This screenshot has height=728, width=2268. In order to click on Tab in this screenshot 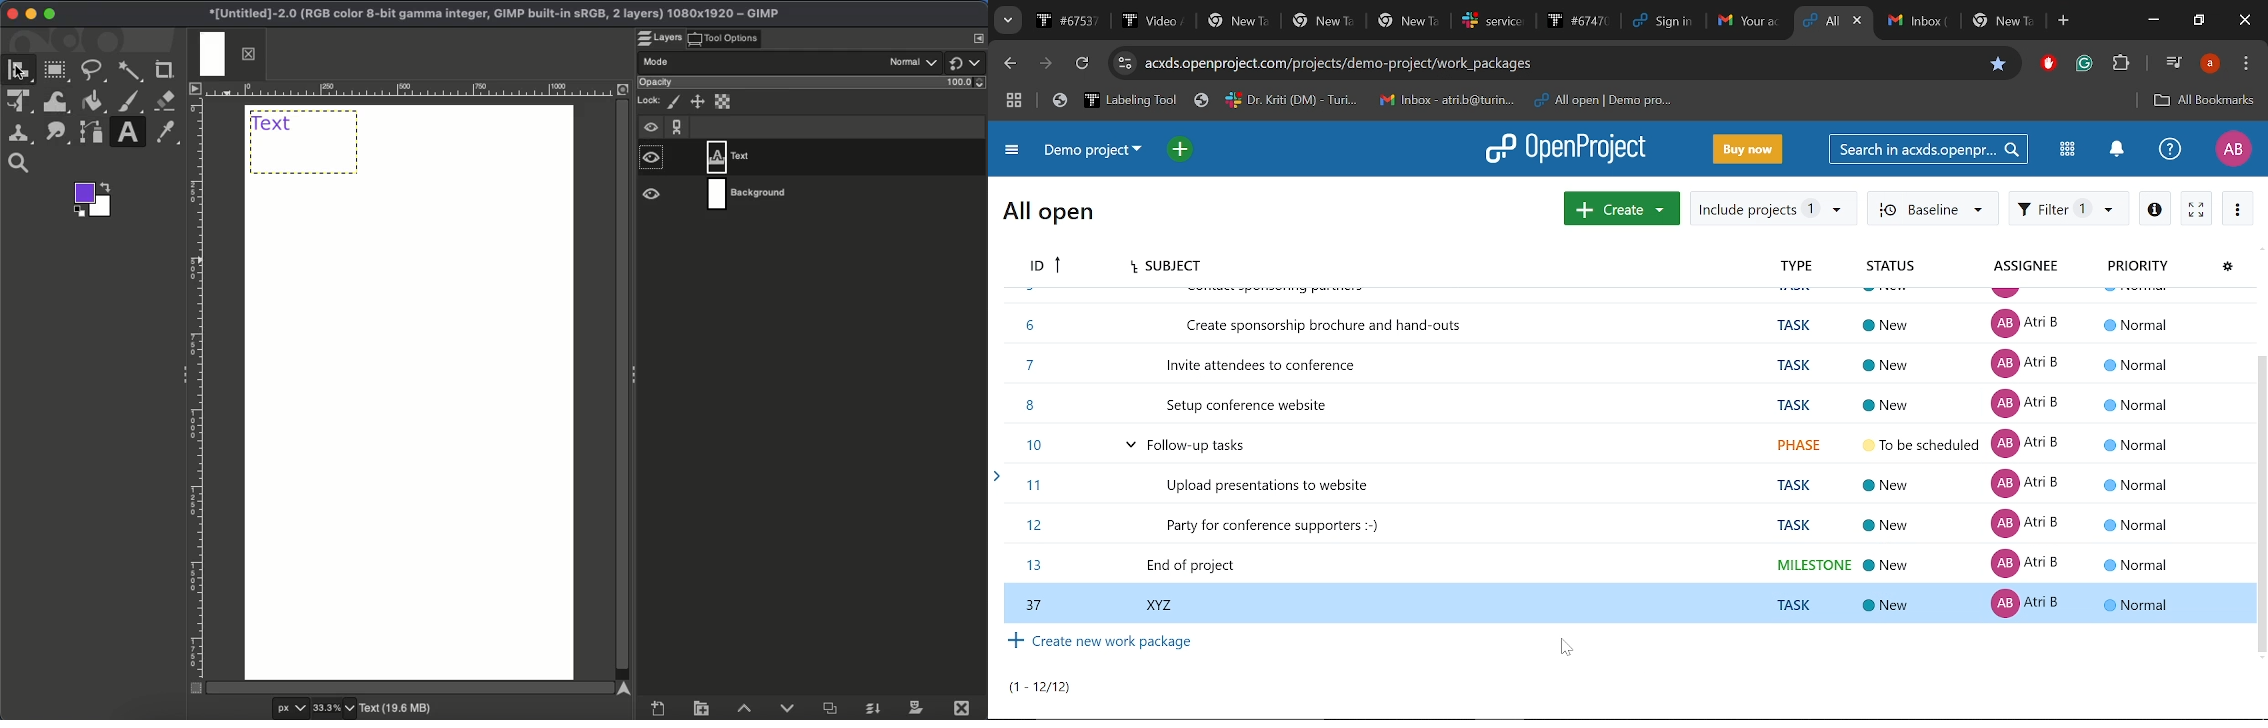, I will do `click(226, 55)`.